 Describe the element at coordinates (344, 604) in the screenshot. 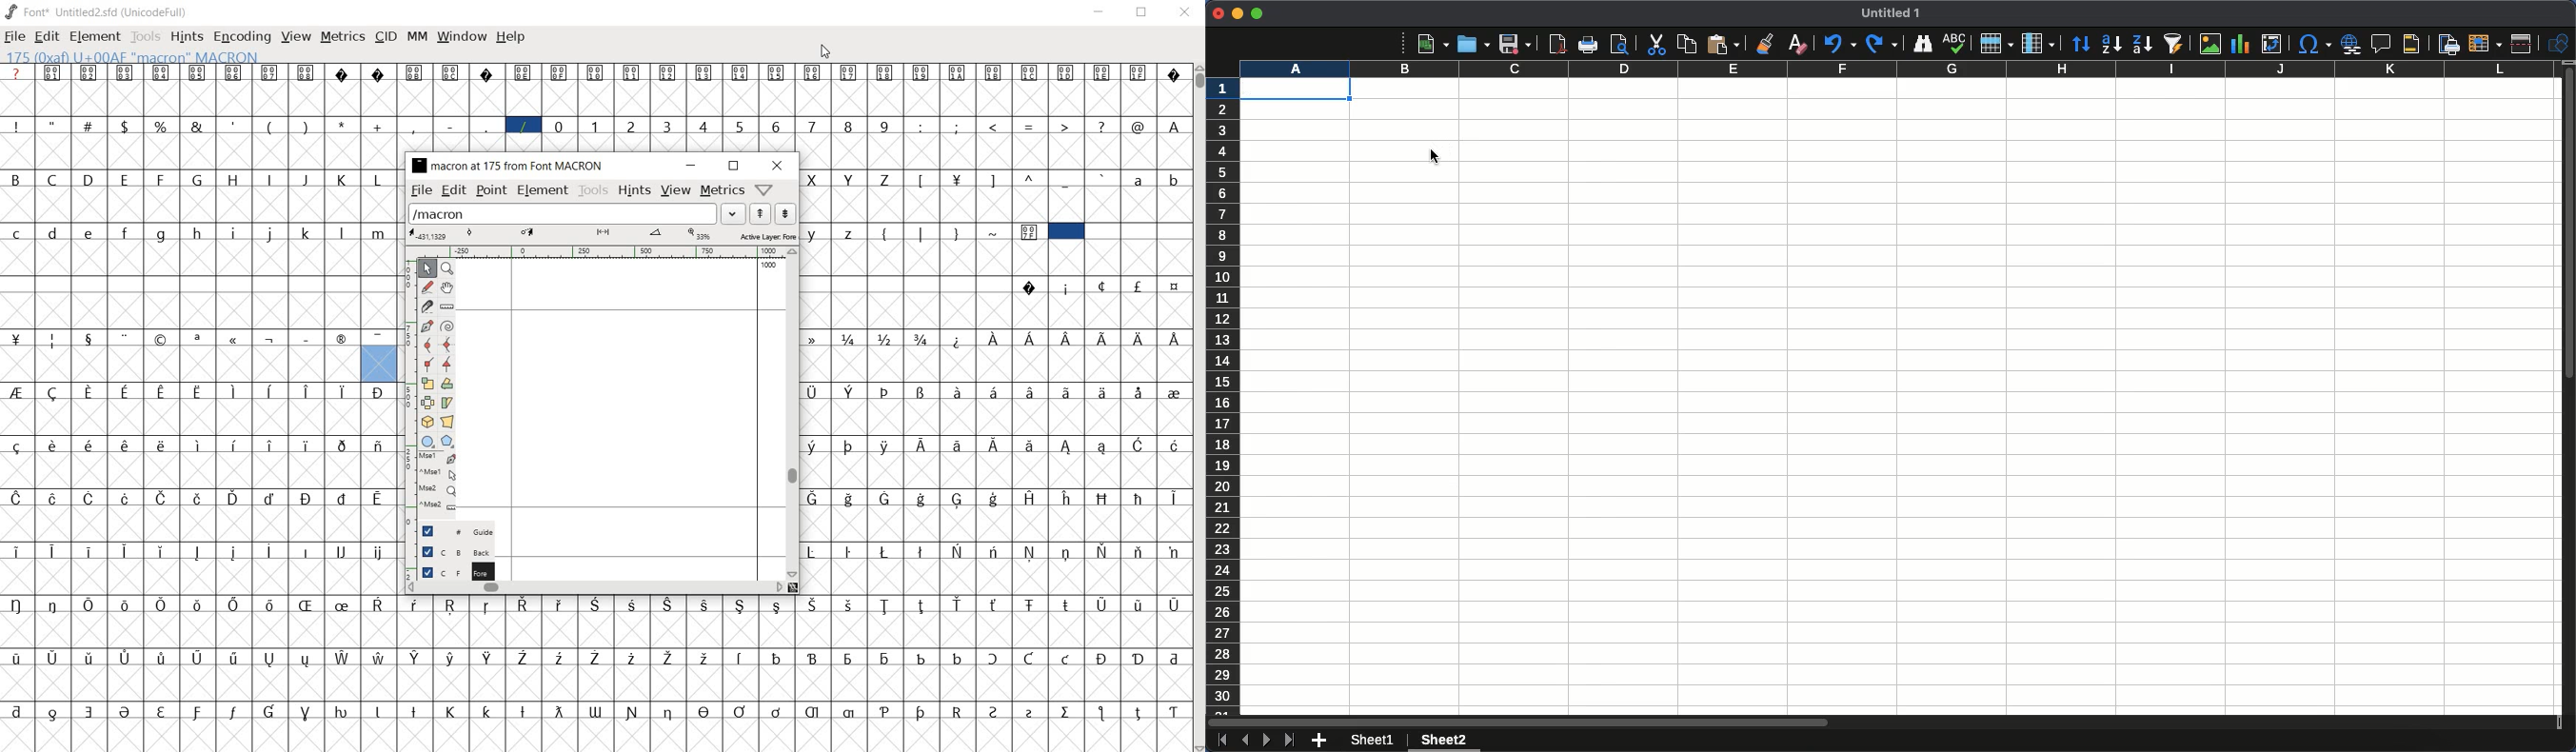

I see `Symbol` at that location.